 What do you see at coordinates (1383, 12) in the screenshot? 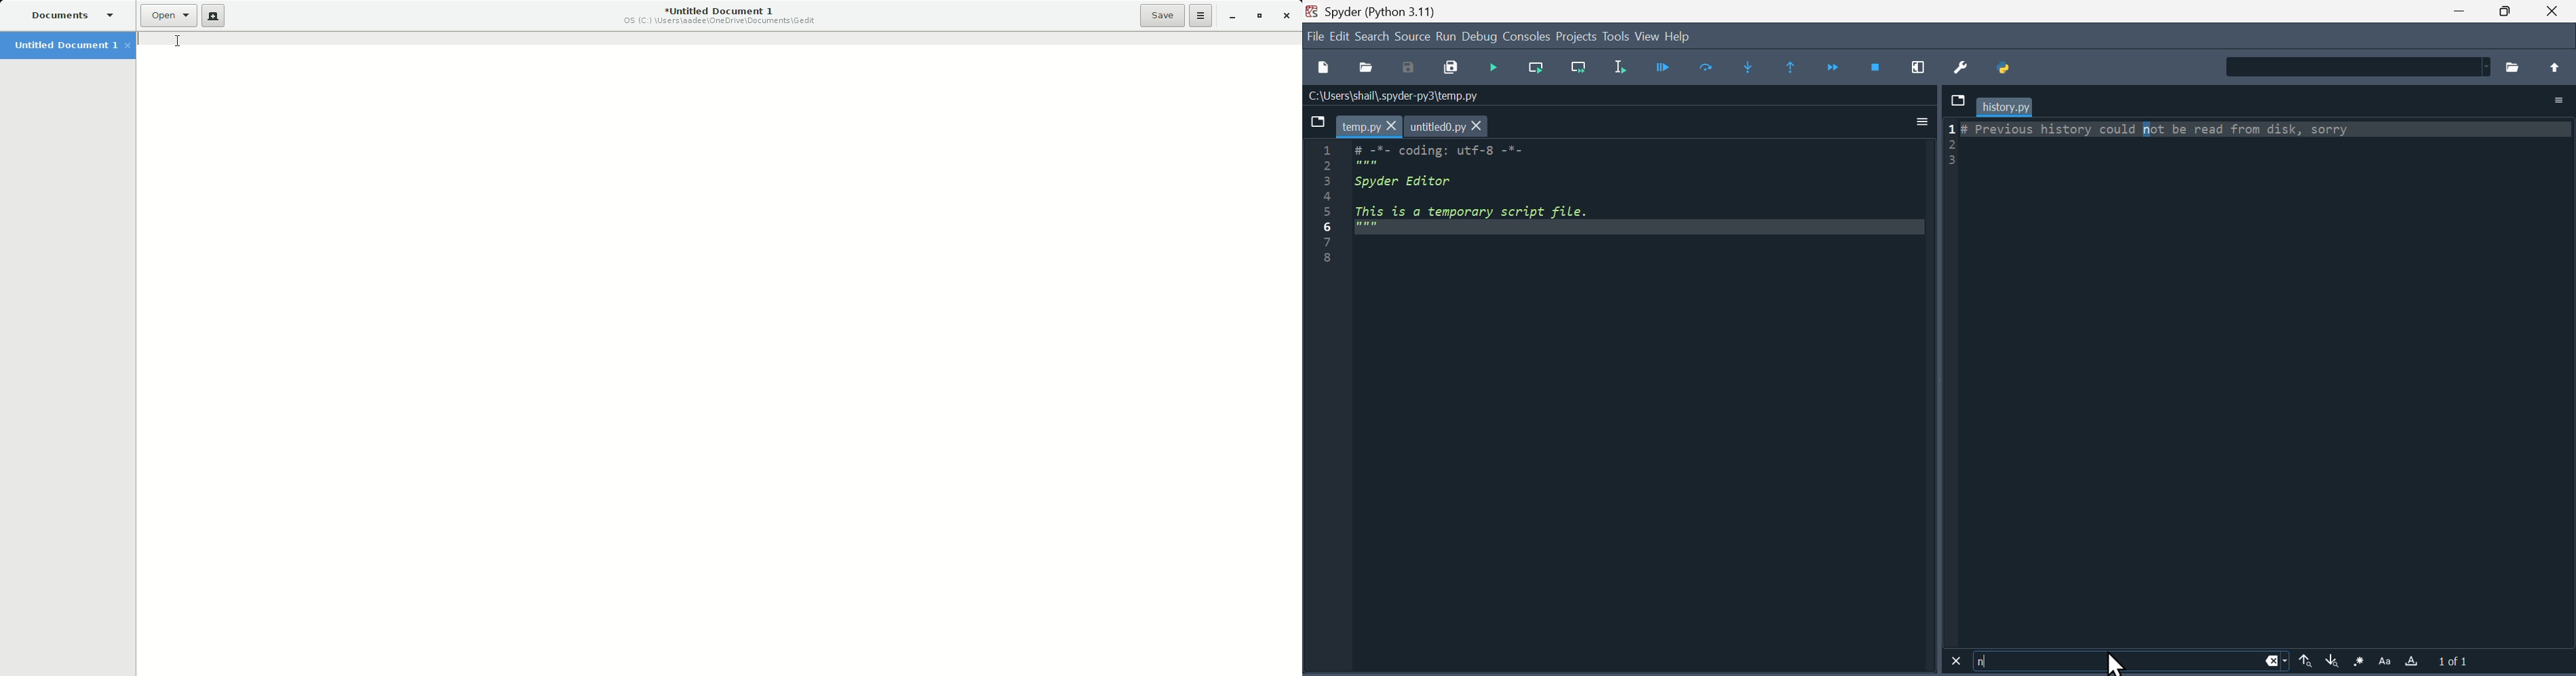
I see `Spyder (Python 3.11)` at bounding box center [1383, 12].